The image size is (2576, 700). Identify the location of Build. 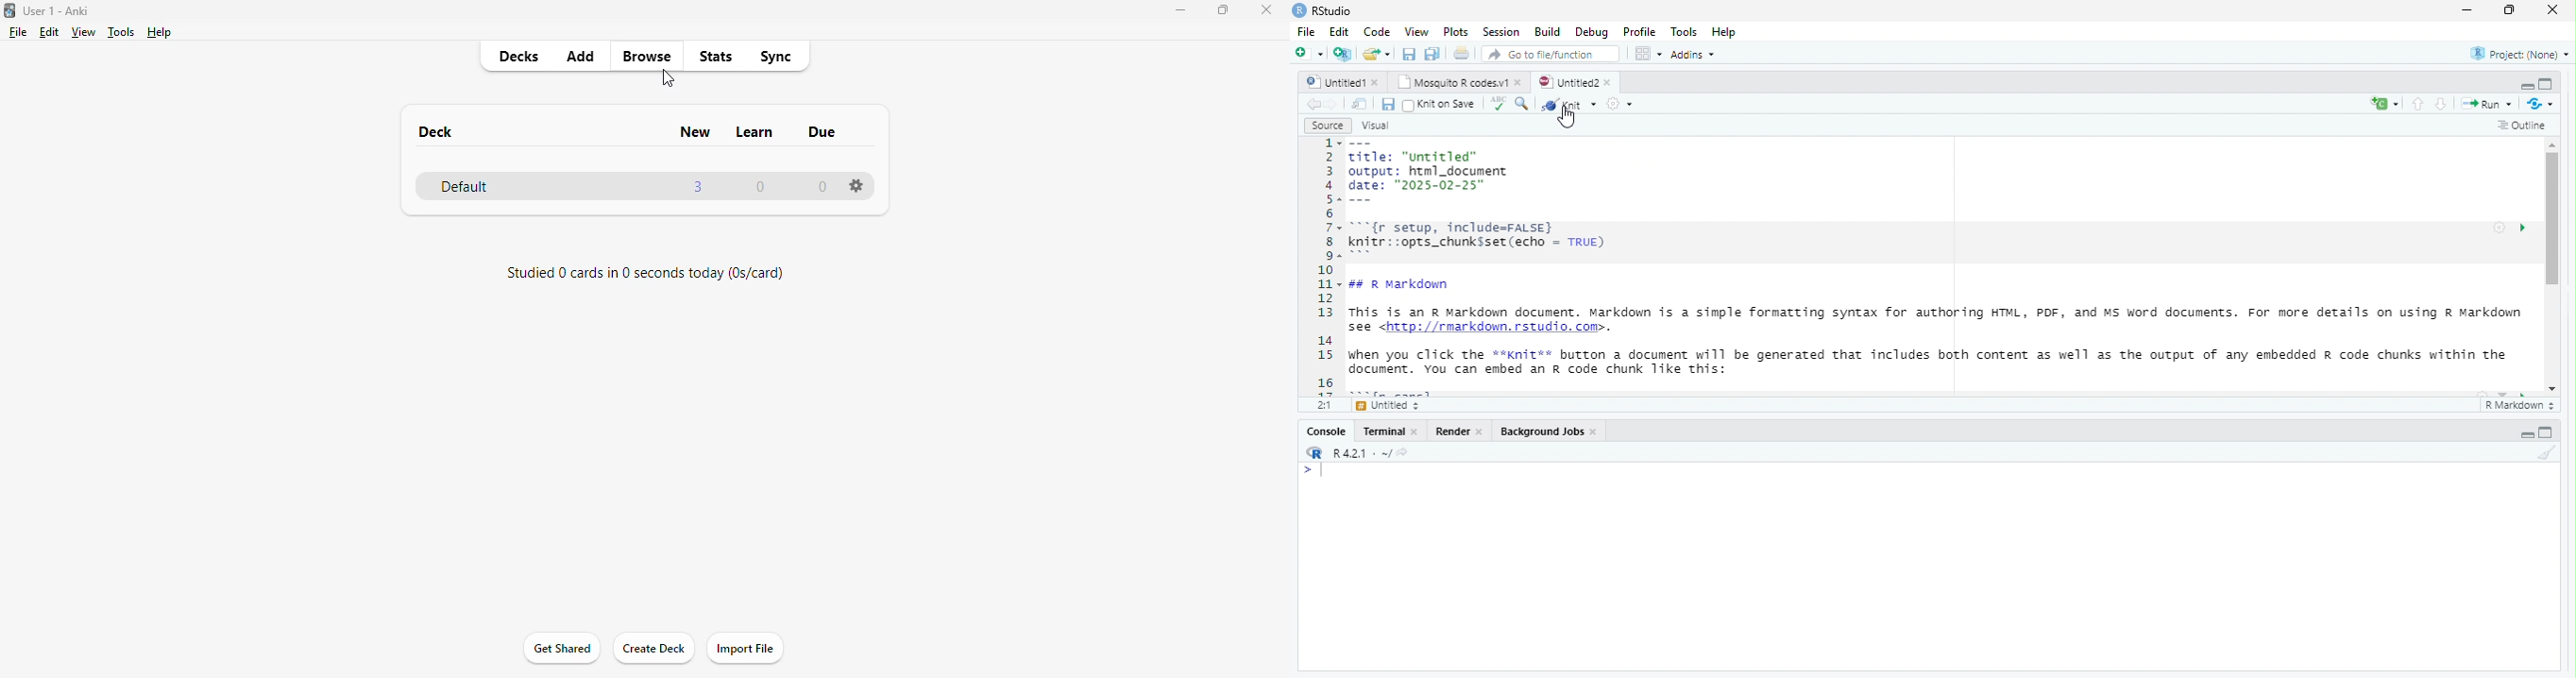
(1549, 31).